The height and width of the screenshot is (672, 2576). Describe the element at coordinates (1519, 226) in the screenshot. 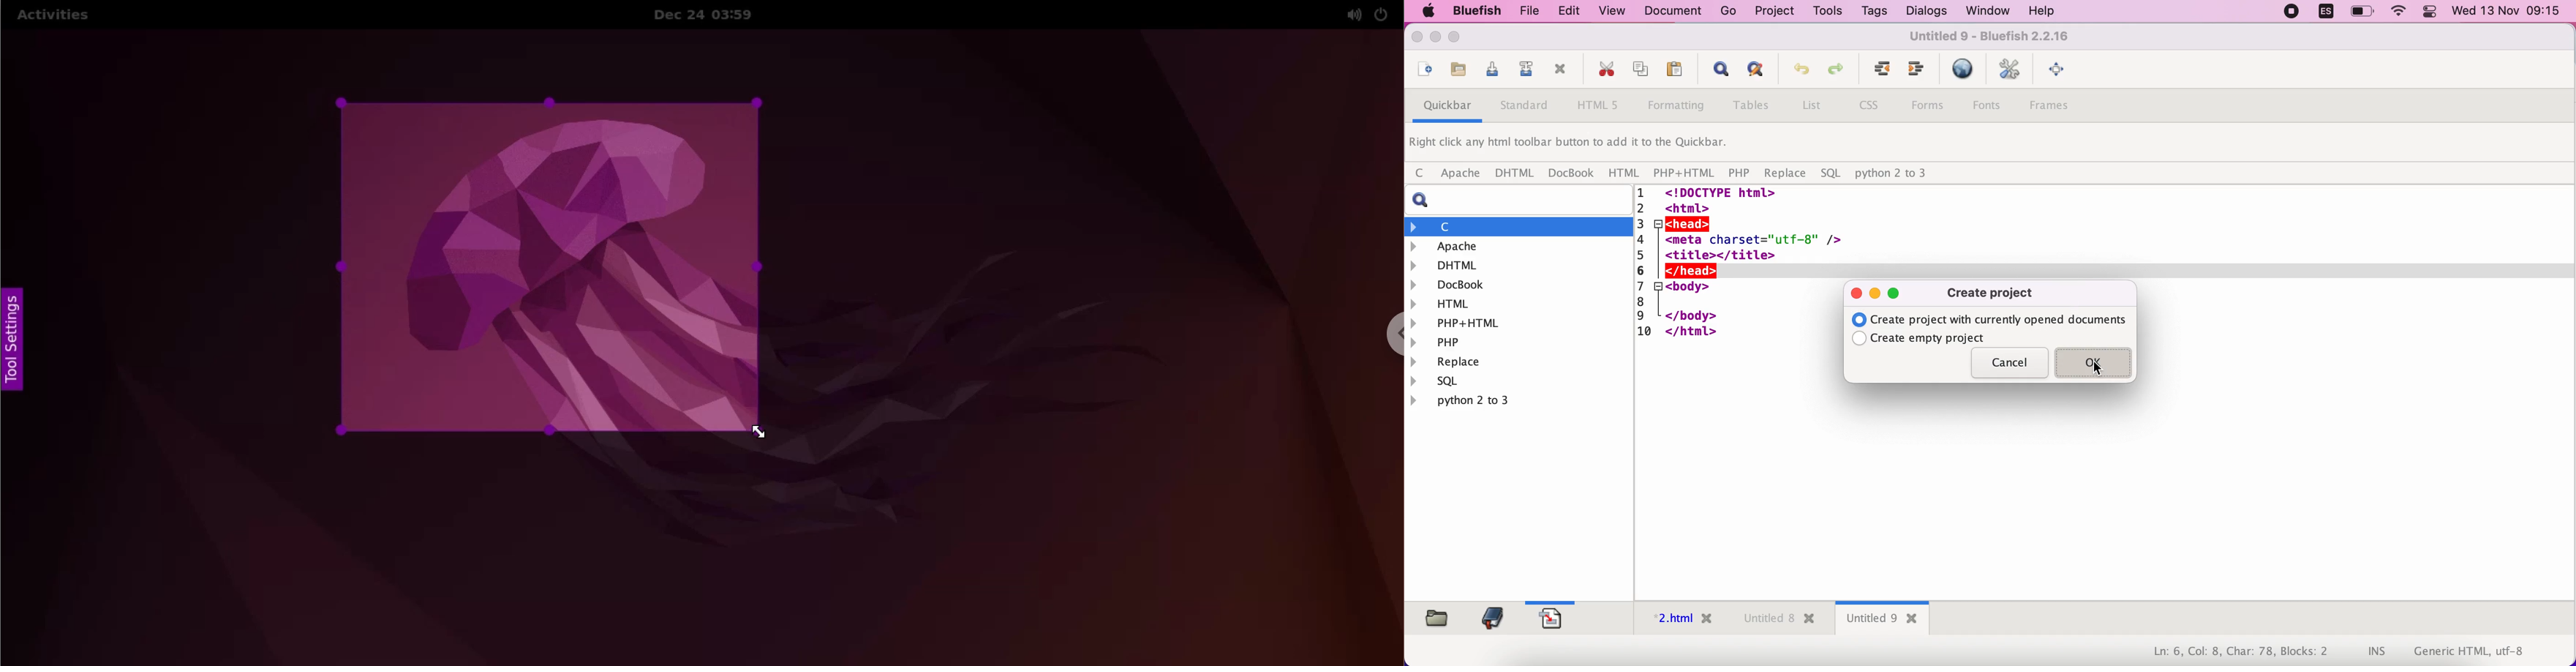

I see `c` at that location.